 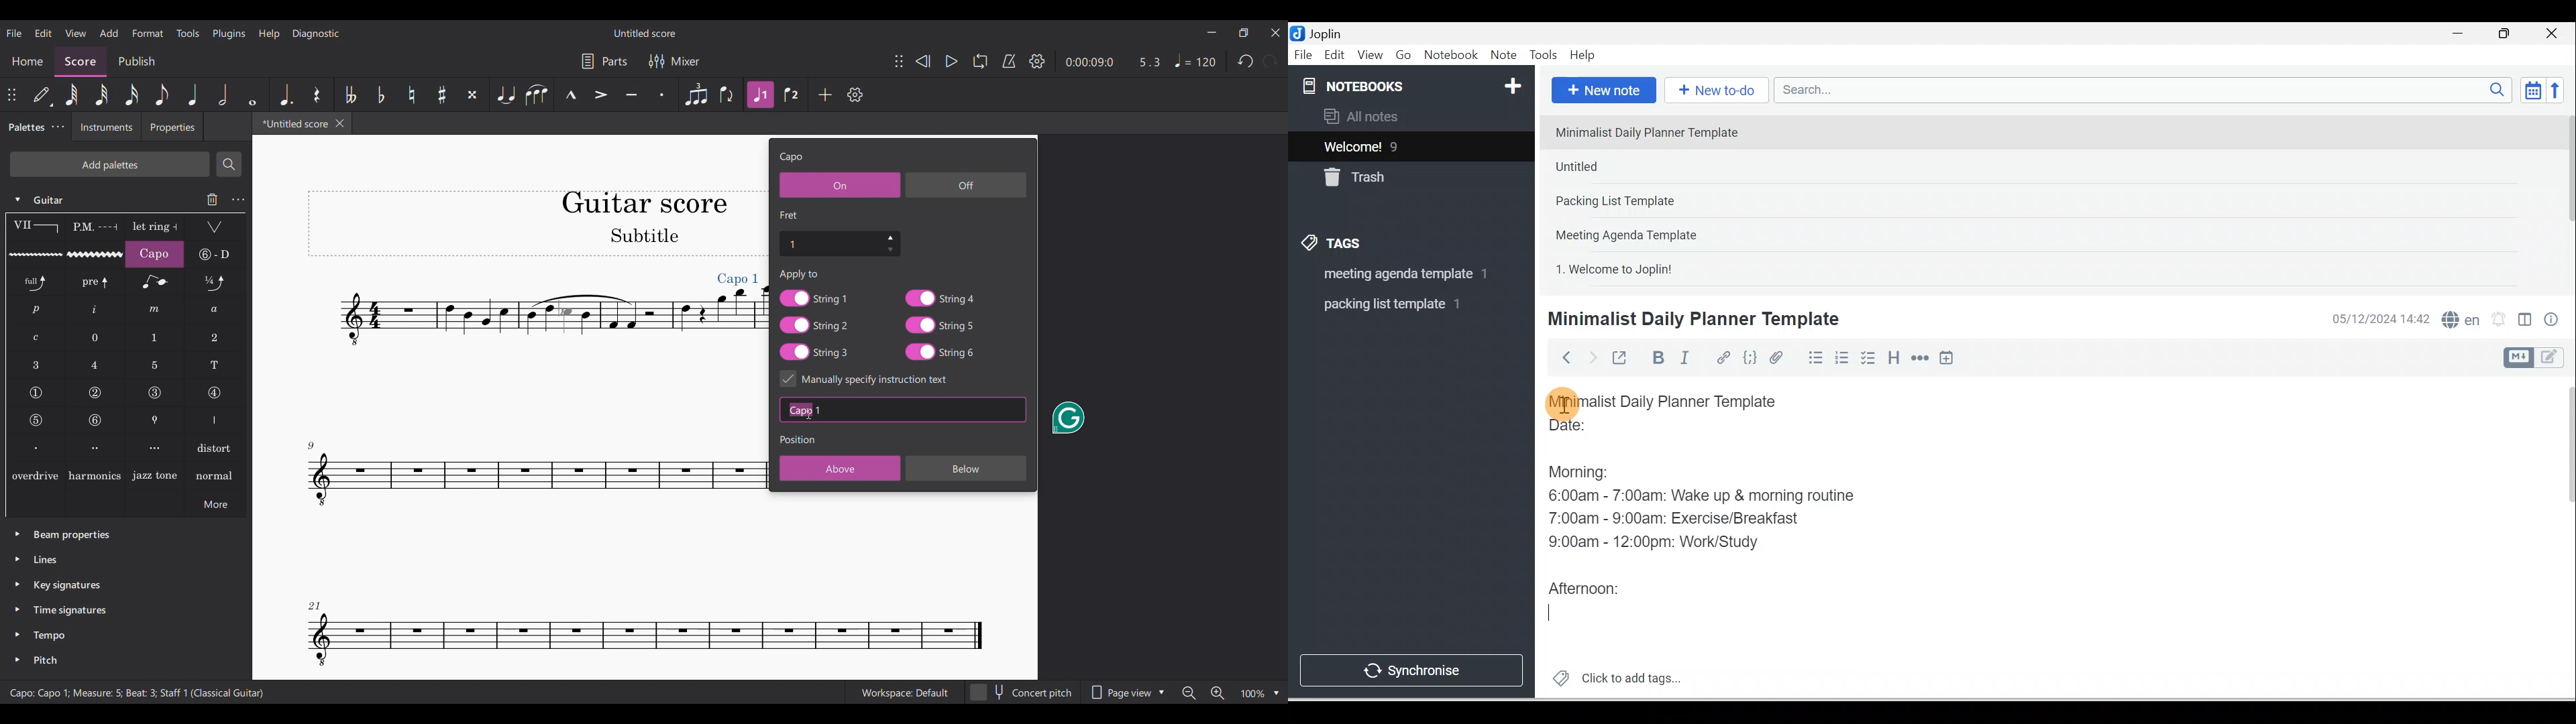 What do you see at coordinates (2532, 89) in the screenshot?
I see `Toggle sort order` at bounding box center [2532, 89].